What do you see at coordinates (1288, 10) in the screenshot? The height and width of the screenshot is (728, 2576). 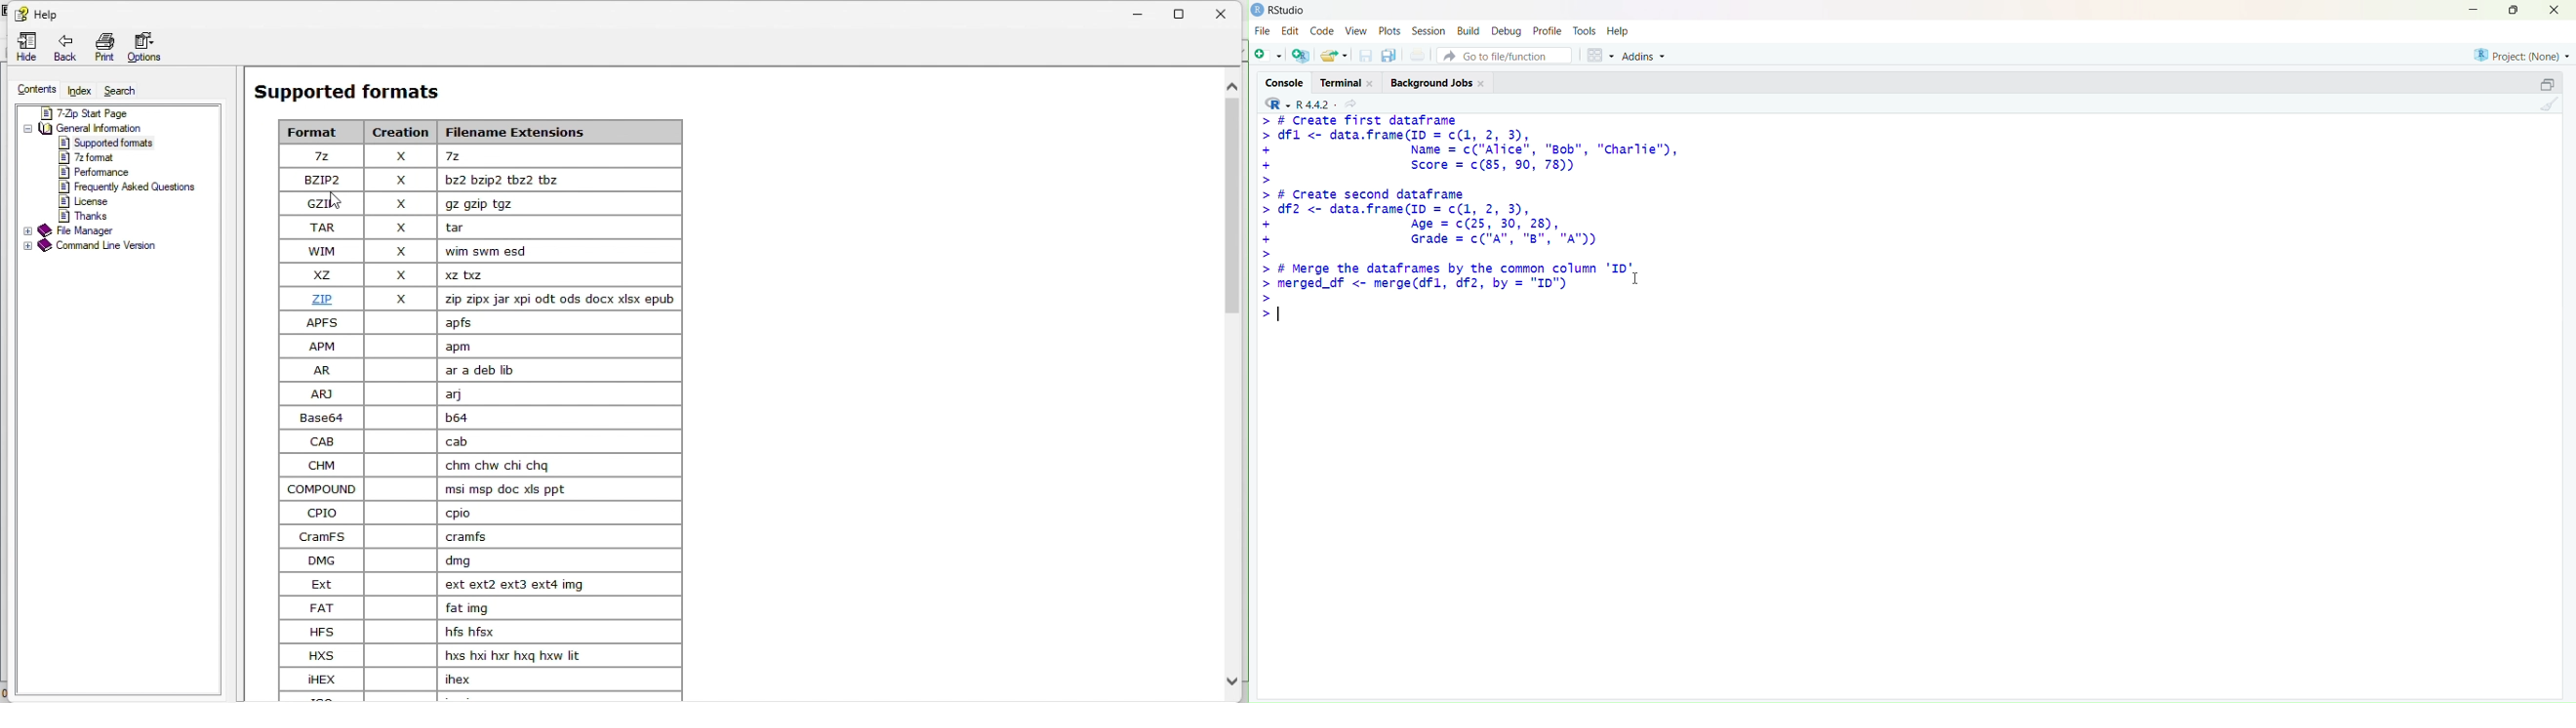 I see `RStudio` at bounding box center [1288, 10].